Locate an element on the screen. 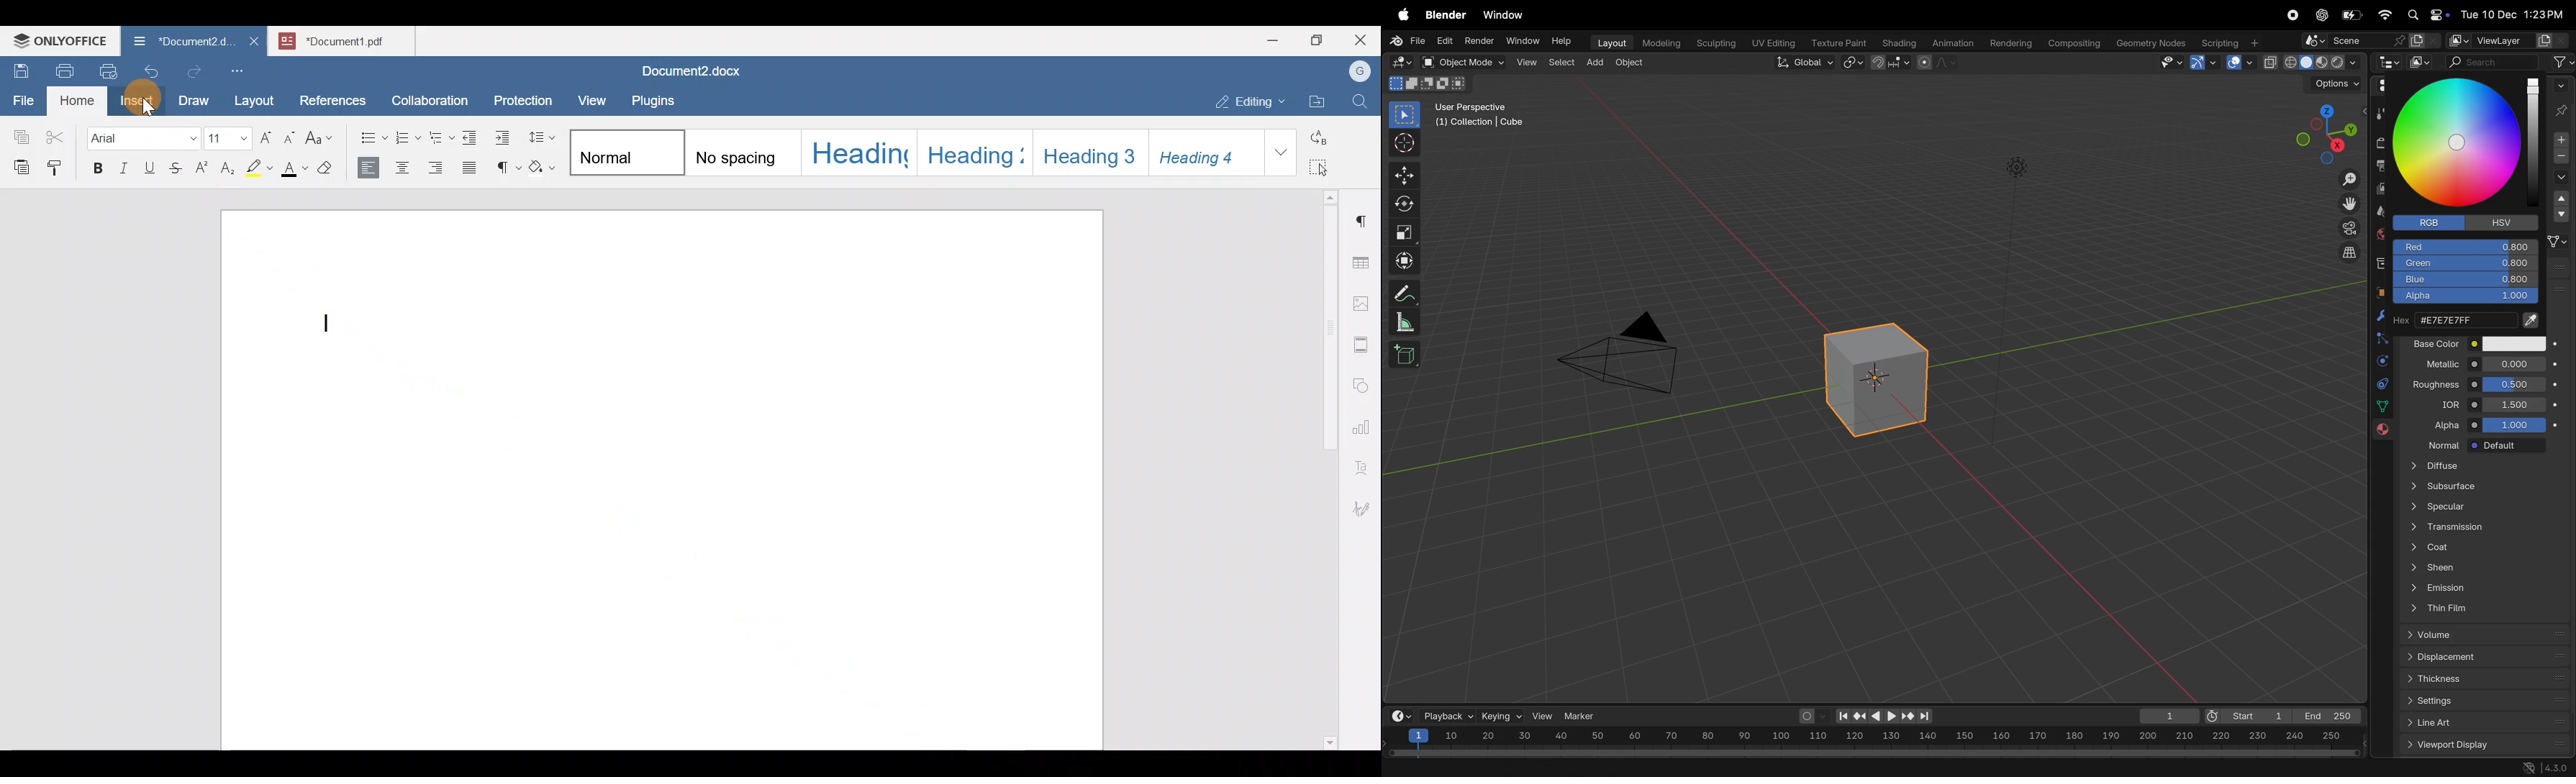  Headers & footers is located at coordinates (1364, 341).